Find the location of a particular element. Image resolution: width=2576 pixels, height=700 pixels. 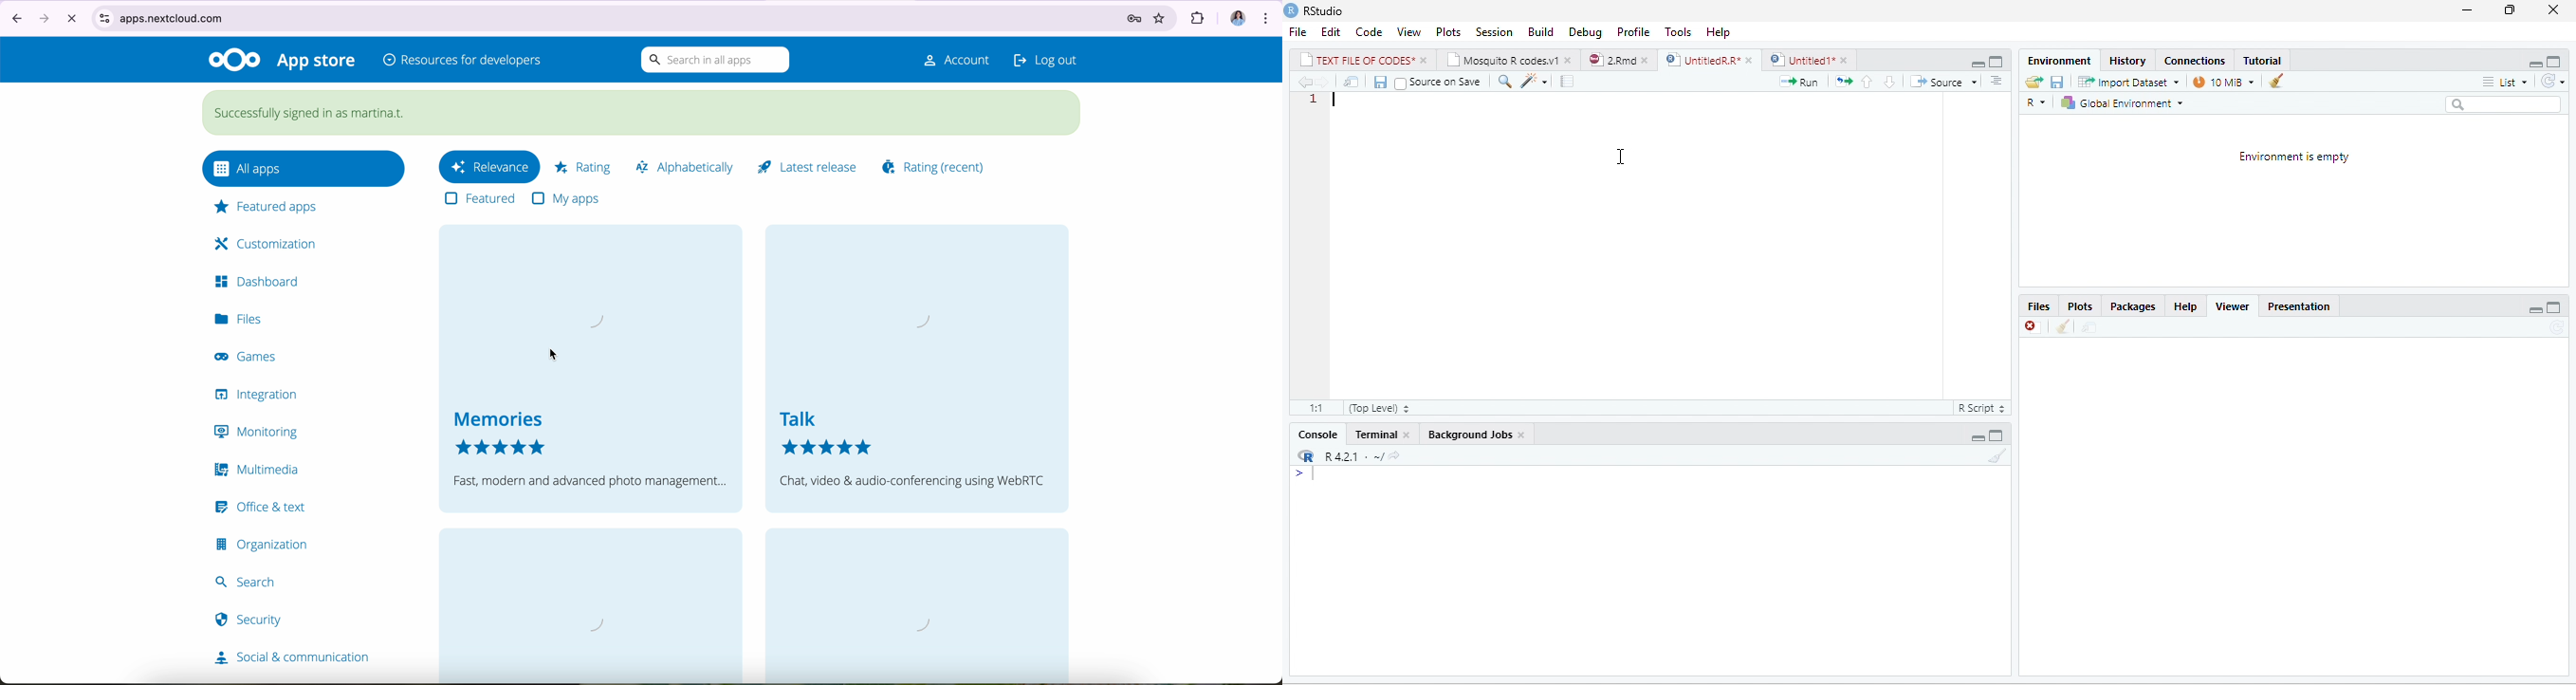

Plots is located at coordinates (2084, 306).